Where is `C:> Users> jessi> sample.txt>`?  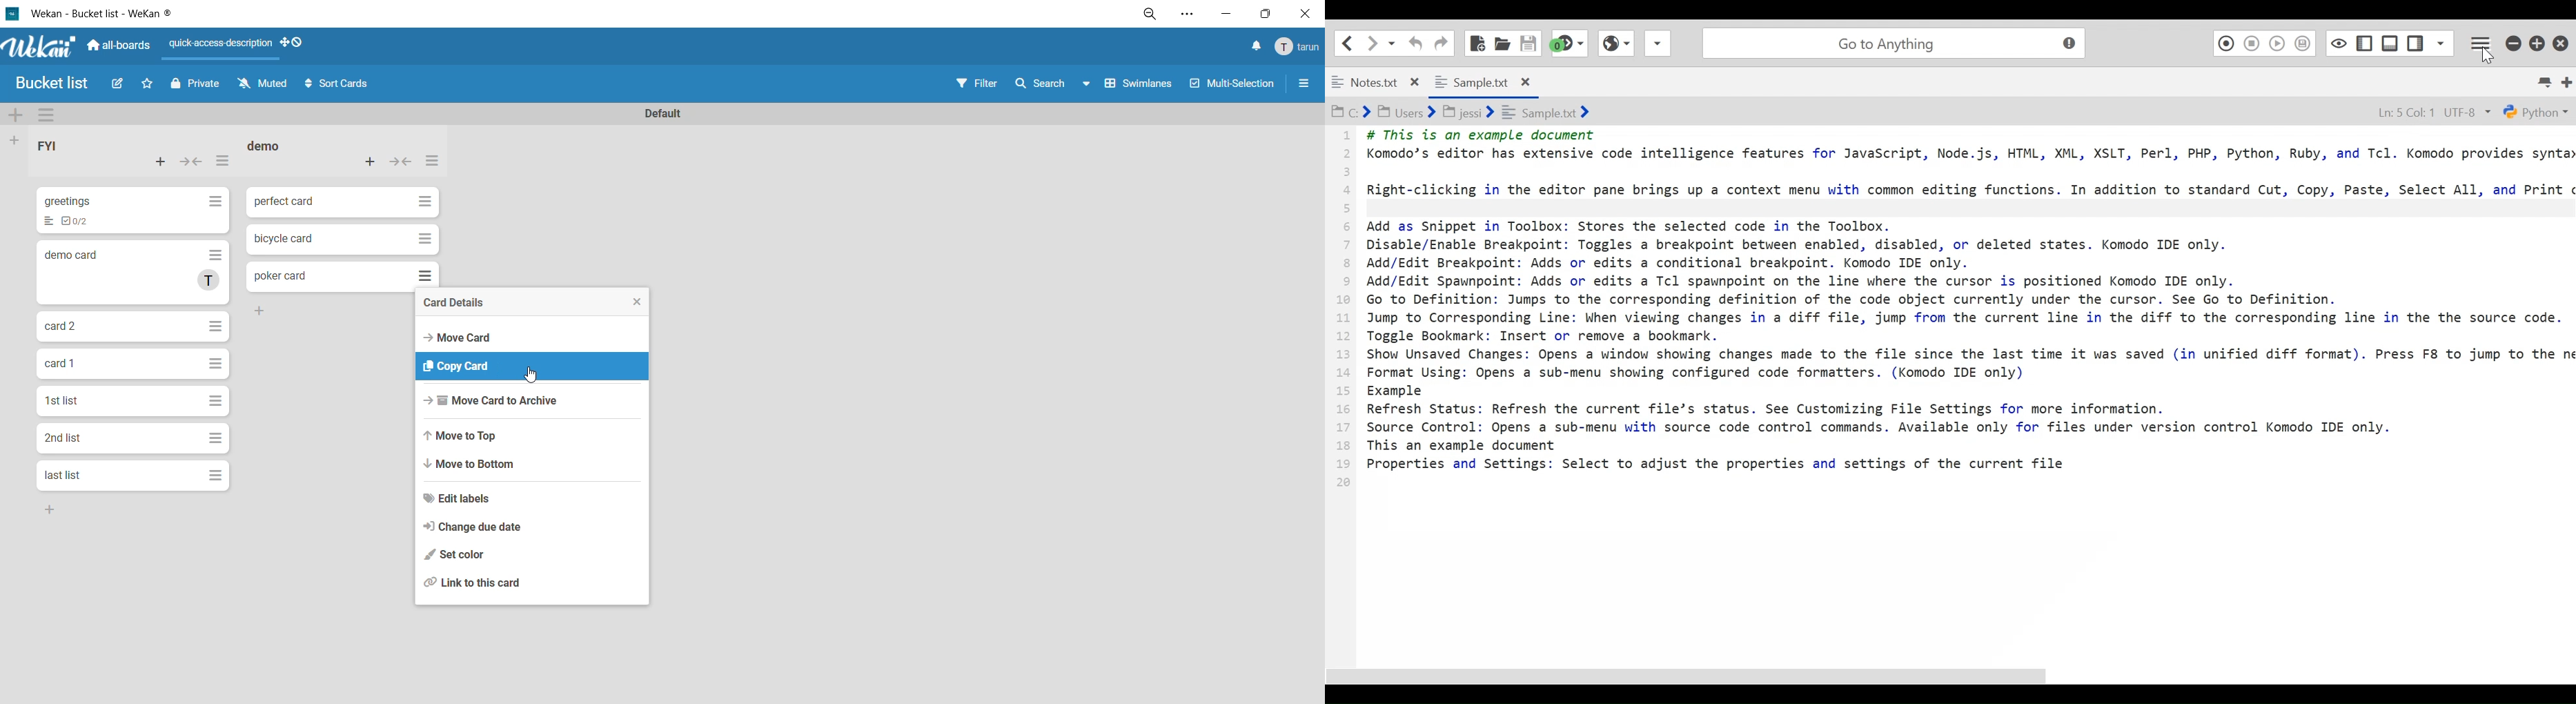
C:> Users> jessi> sample.txt> is located at coordinates (1478, 113).